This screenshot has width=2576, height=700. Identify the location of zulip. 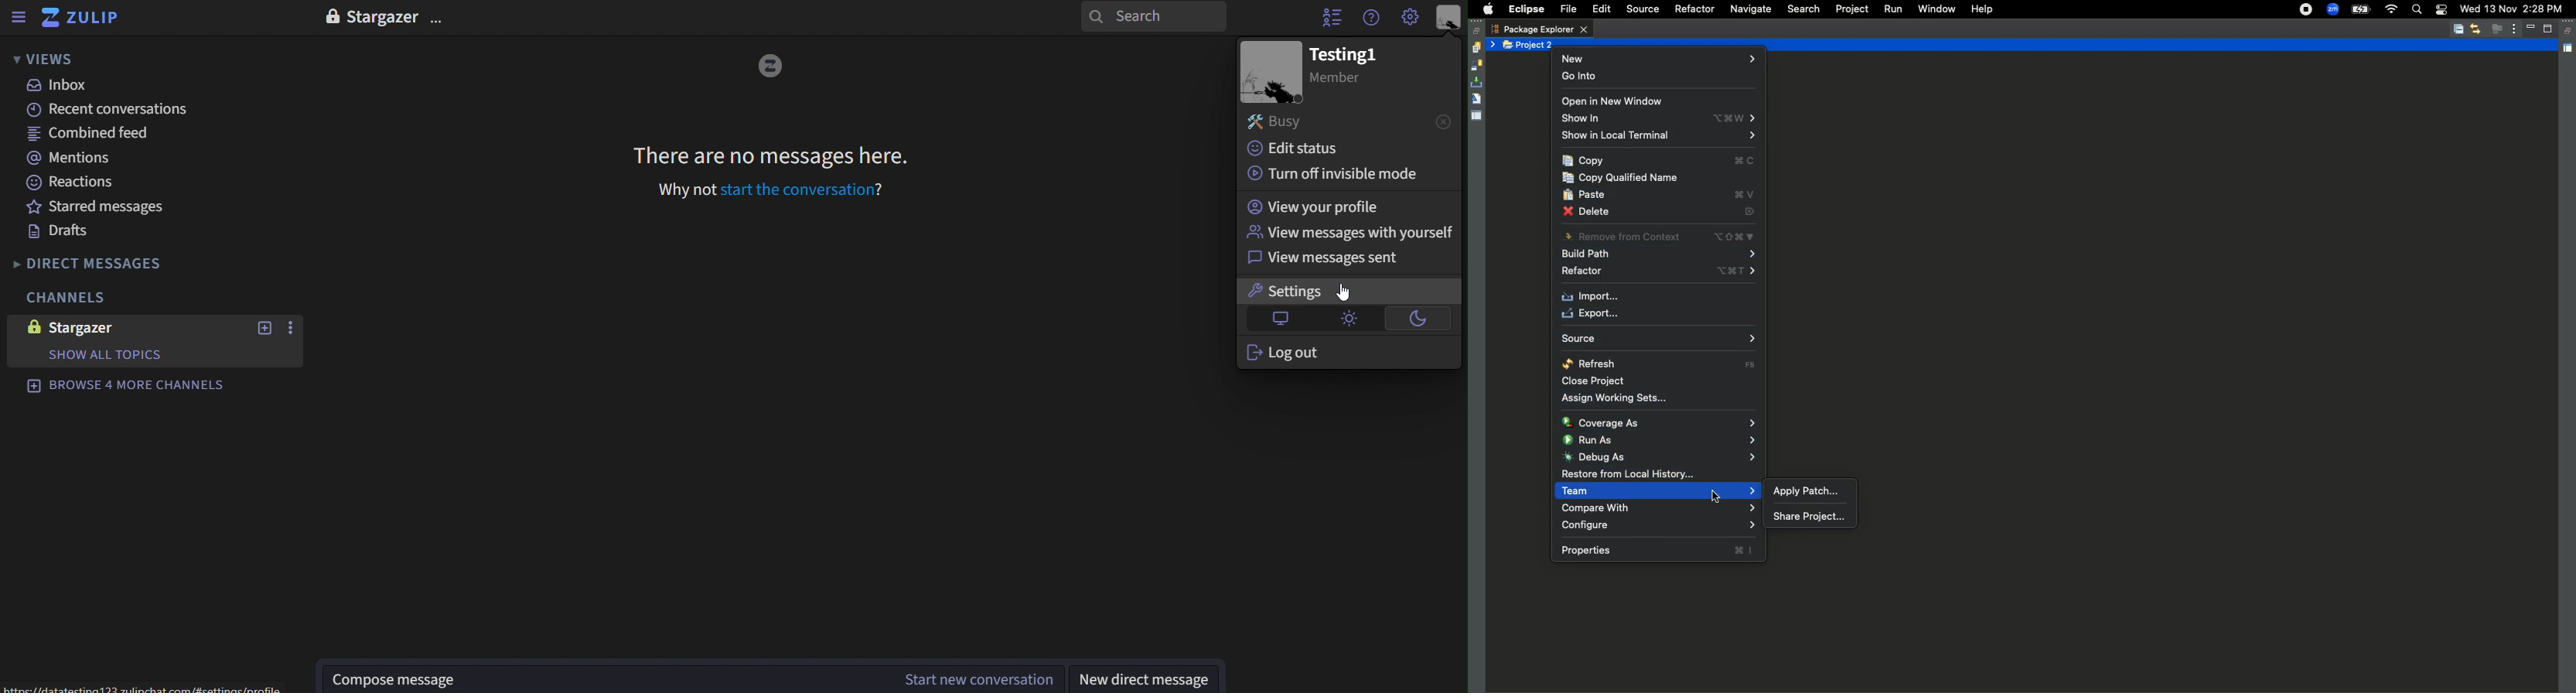
(87, 19).